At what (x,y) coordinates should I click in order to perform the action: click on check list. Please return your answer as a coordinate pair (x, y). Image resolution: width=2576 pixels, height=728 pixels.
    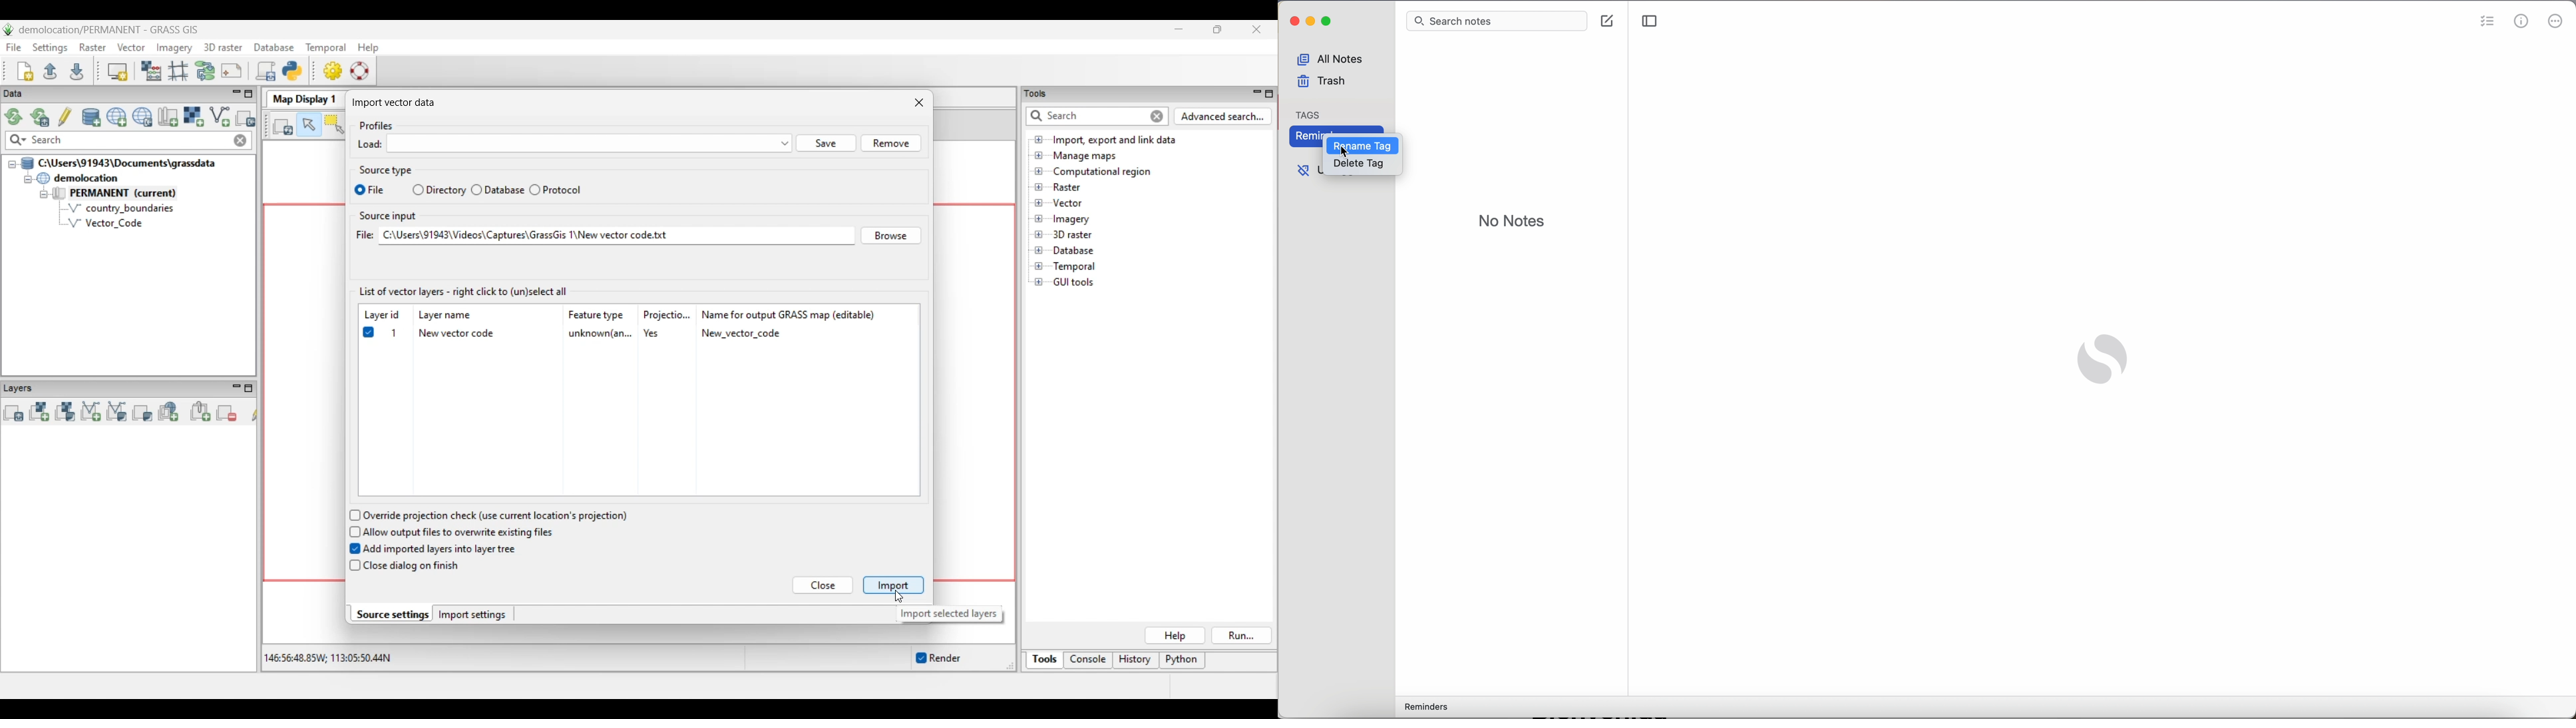
    Looking at the image, I should click on (2488, 21).